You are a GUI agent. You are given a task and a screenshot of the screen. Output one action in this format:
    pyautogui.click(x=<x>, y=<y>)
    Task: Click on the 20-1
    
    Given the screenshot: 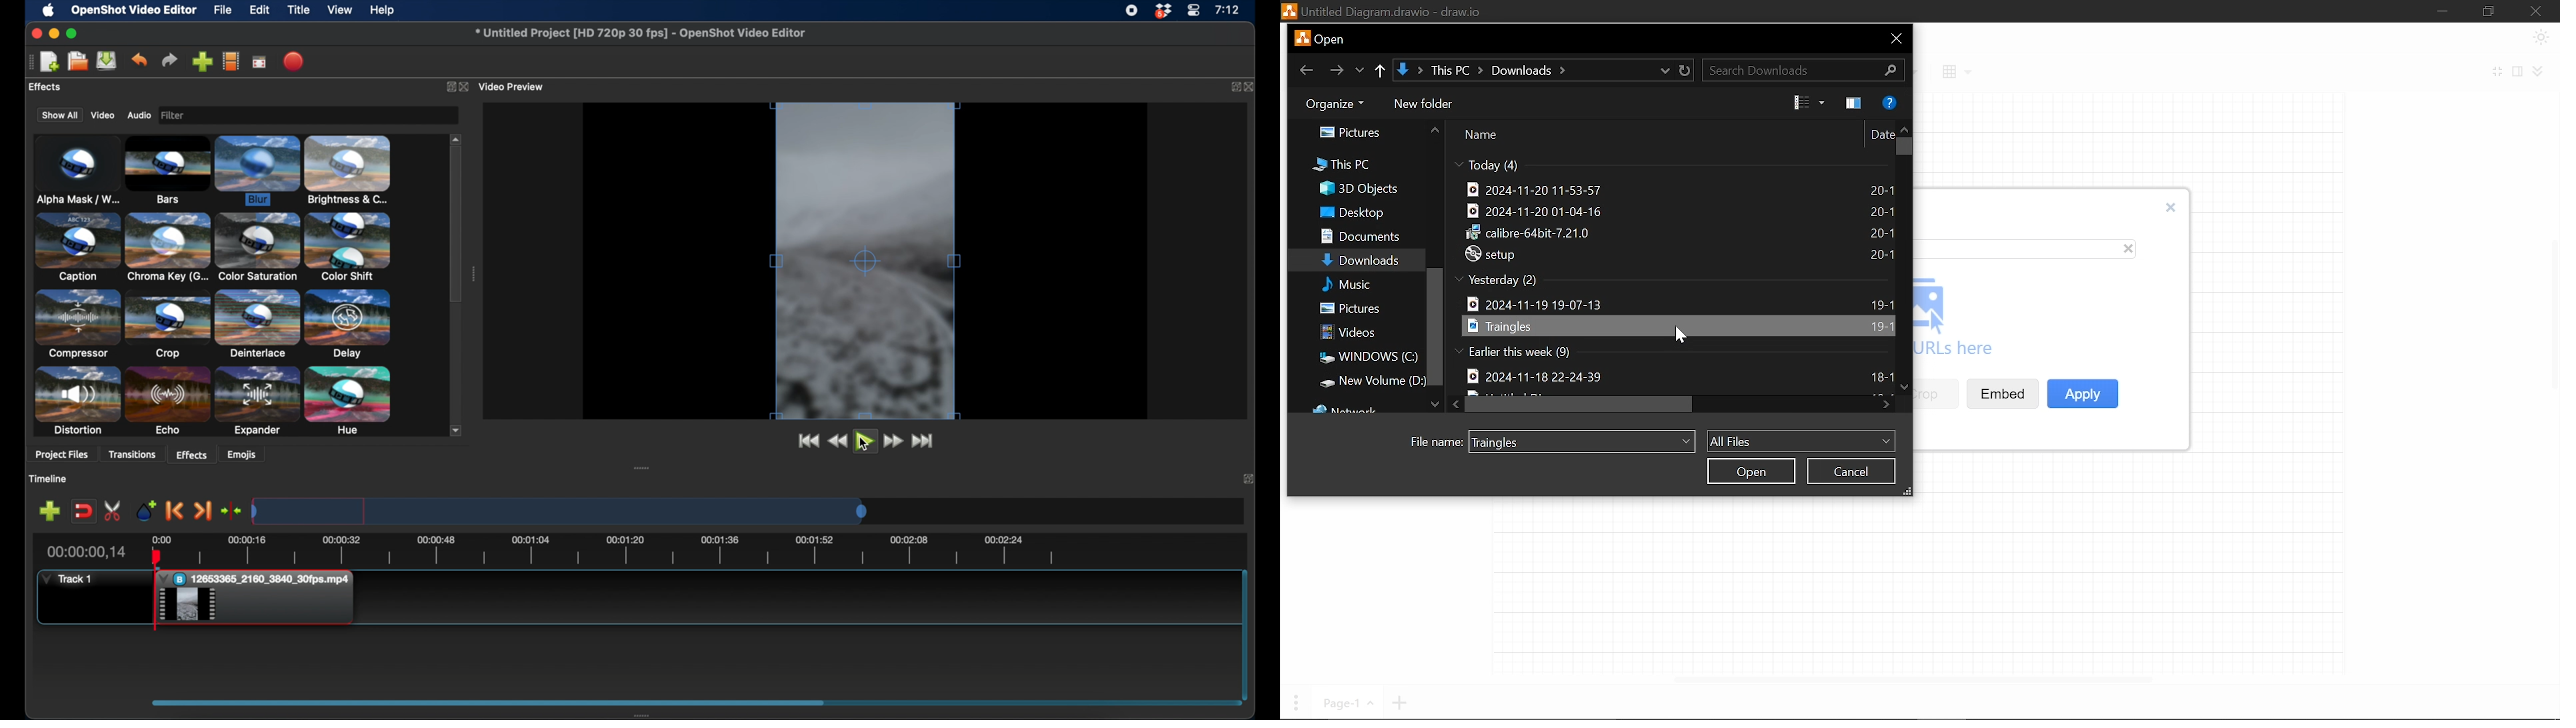 What is the action you would take?
    pyautogui.click(x=1881, y=234)
    